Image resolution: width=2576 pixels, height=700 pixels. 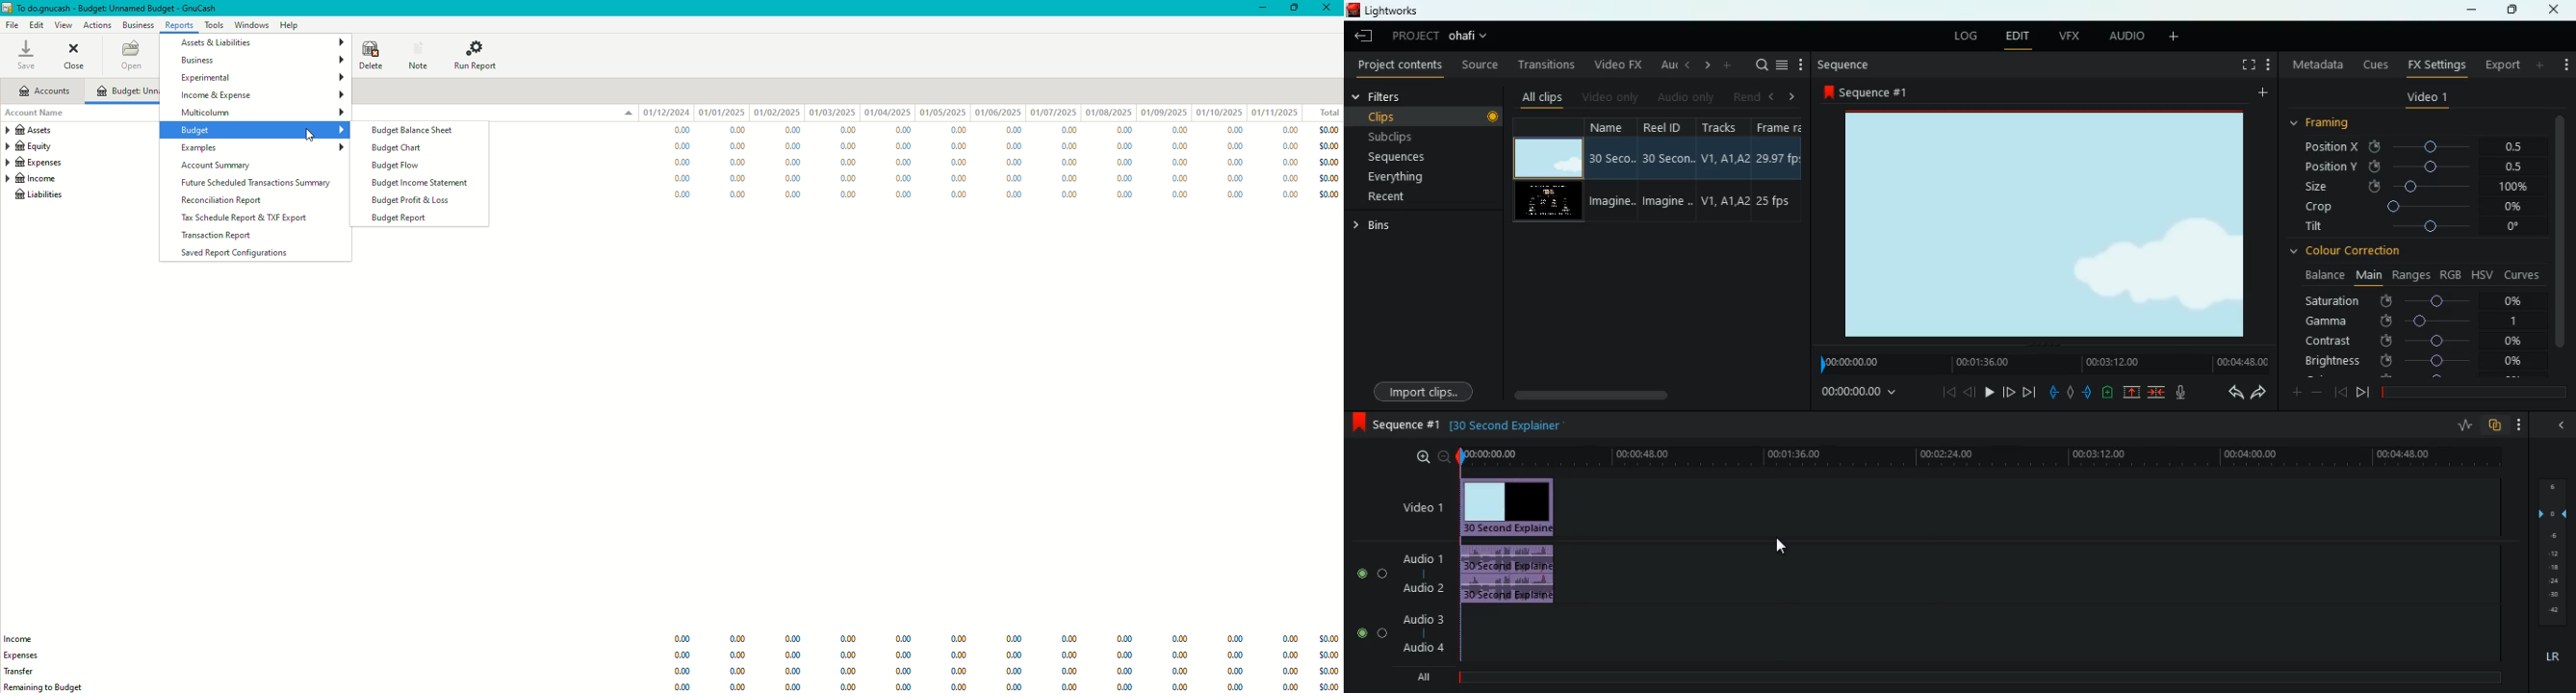 What do you see at coordinates (2052, 393) in the screenshot?
I see `pull` at bounding box center [2052, 393].